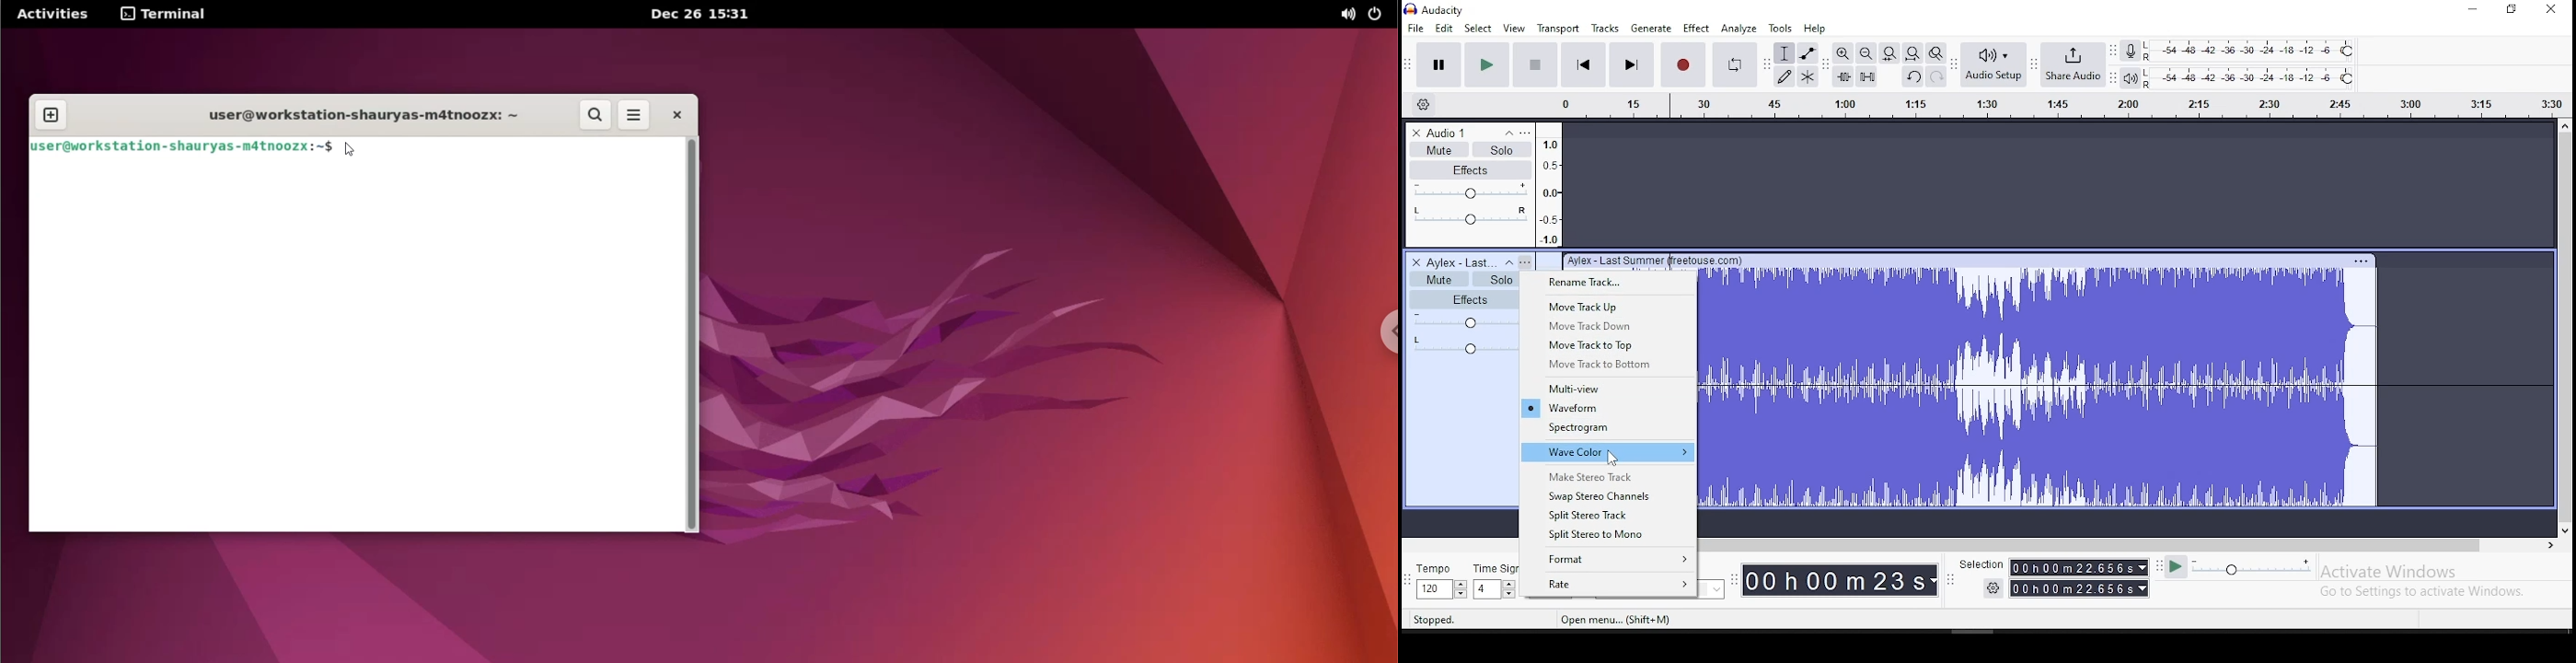 Image resolution: width=2576 pixels, height=672 pixels. I want to click on trim audio outside selection, so click(1843, 76).